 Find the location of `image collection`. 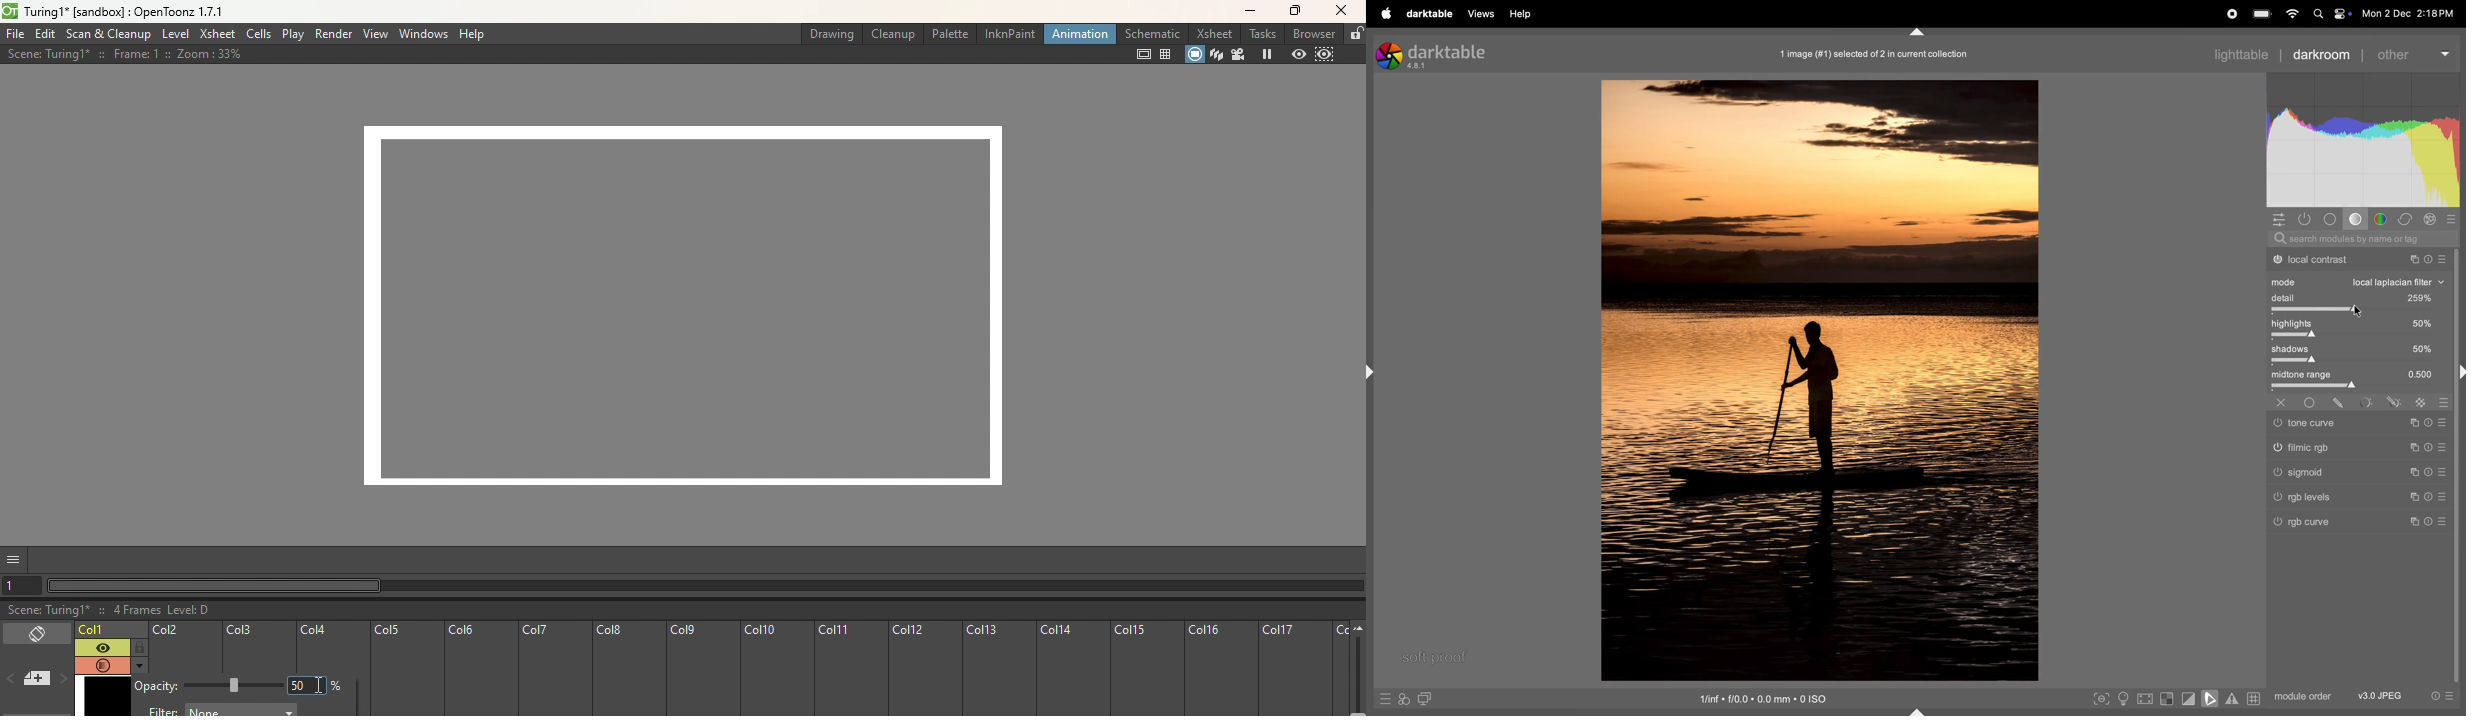

image collection is located at coordinates (1875, 54).